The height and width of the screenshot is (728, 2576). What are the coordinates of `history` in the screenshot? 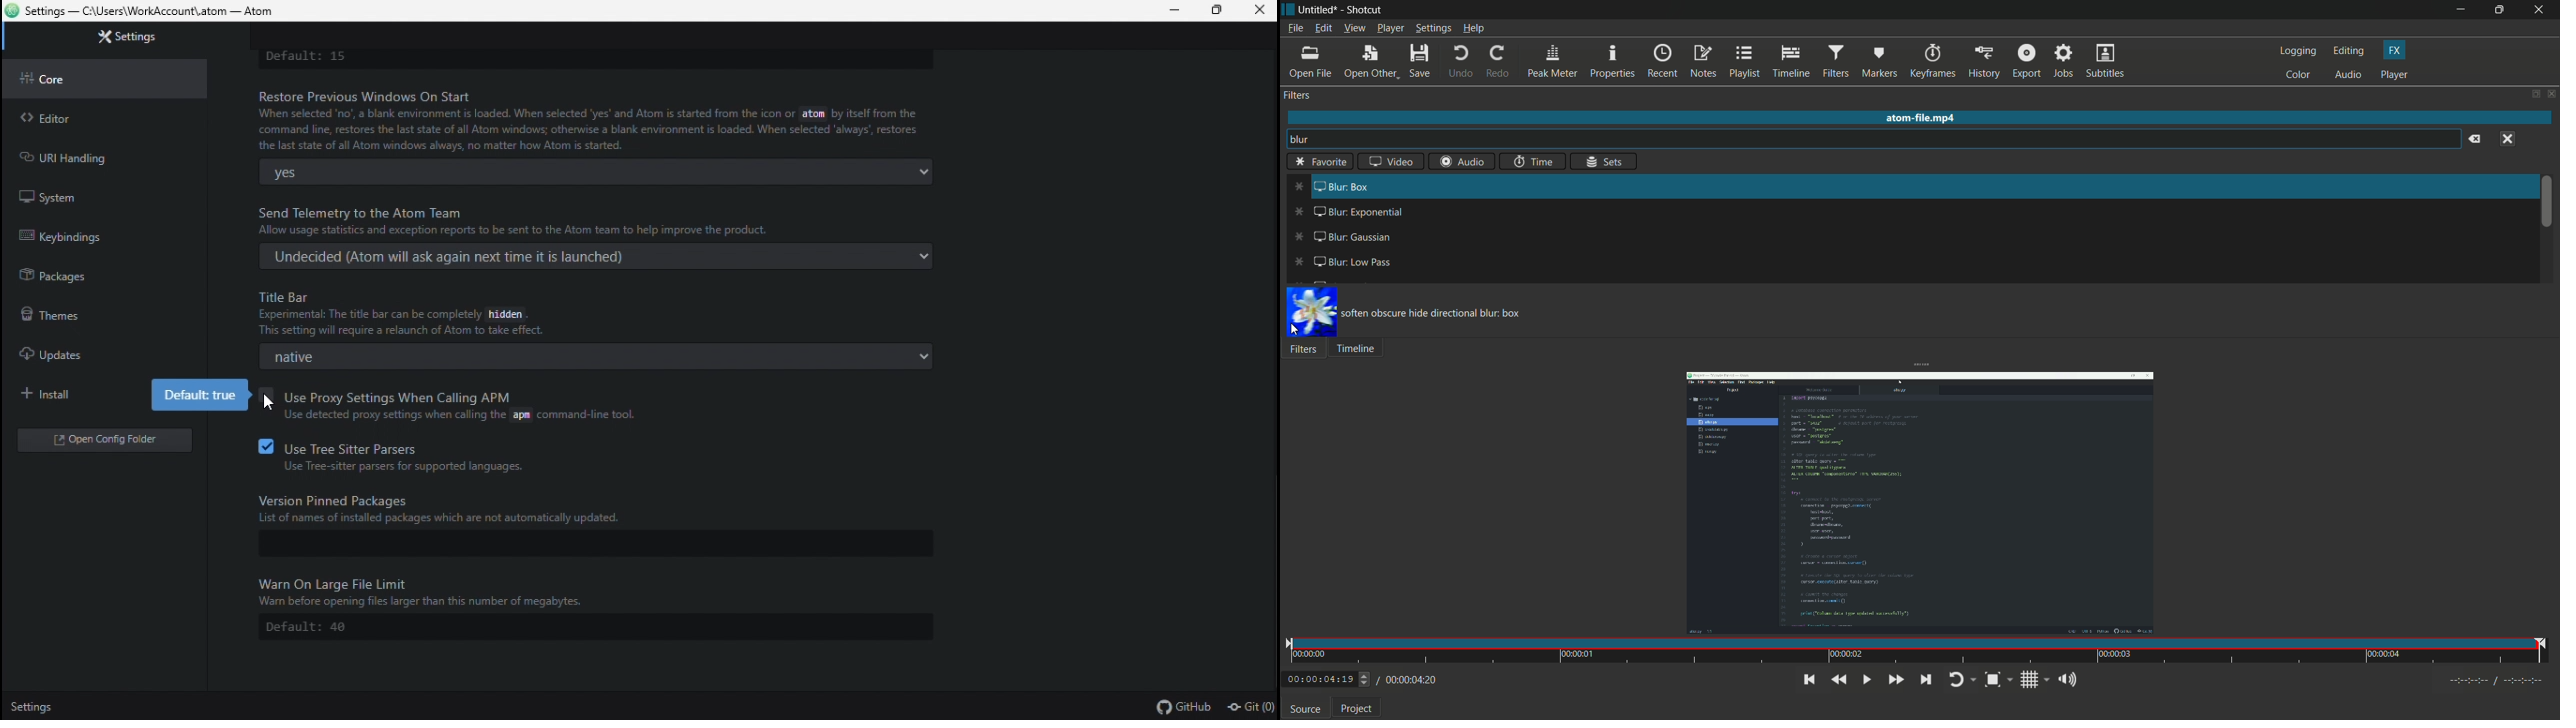 It's located at (1983, 62).